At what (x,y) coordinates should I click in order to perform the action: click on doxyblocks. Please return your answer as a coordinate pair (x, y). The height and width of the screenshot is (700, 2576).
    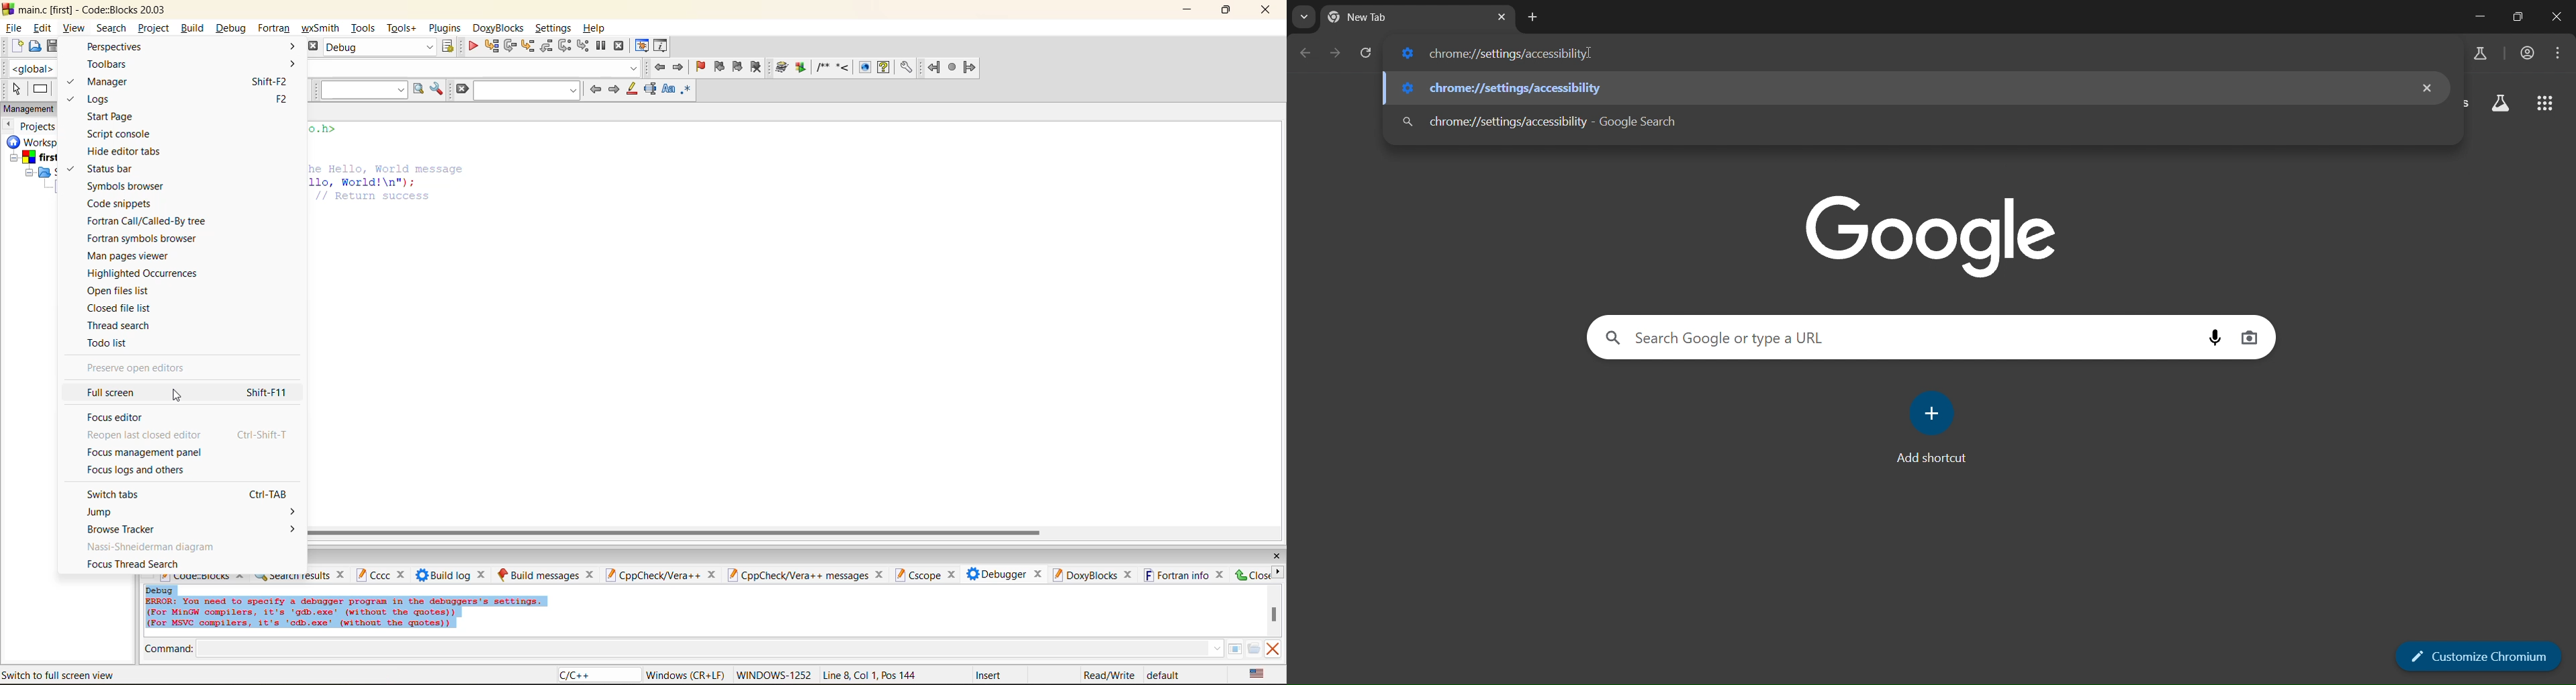
    Looking at the image, I should click on (499, 27).